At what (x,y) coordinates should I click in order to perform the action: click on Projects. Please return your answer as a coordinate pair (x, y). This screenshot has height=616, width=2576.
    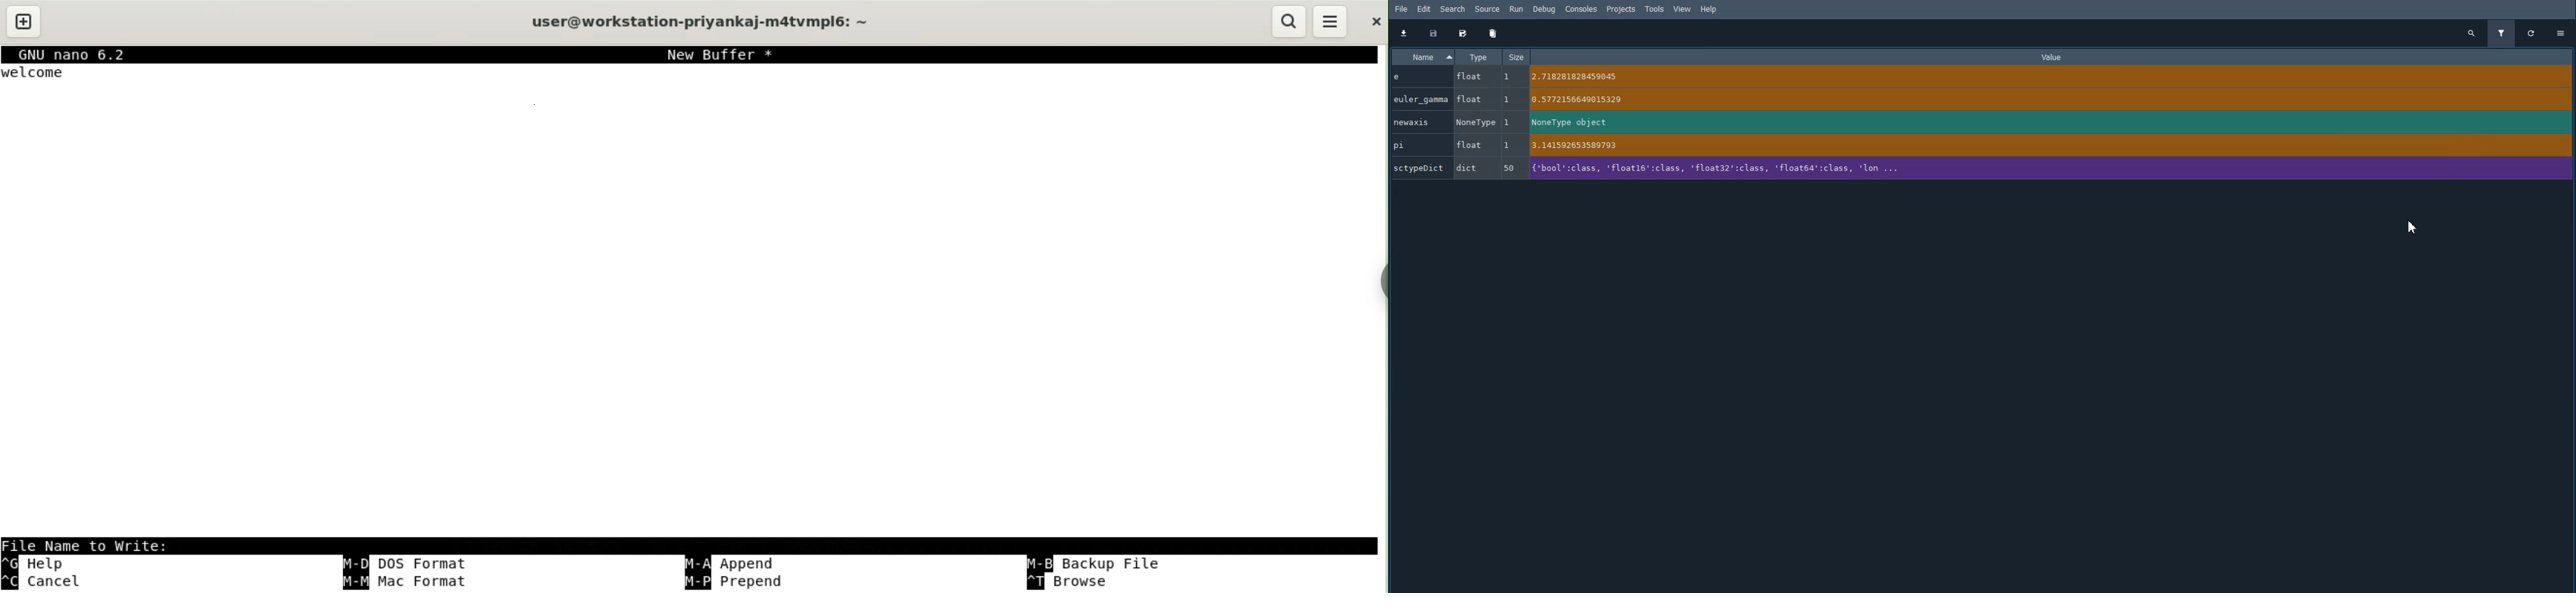
    Looking at the image, I should click on (1621, 9).